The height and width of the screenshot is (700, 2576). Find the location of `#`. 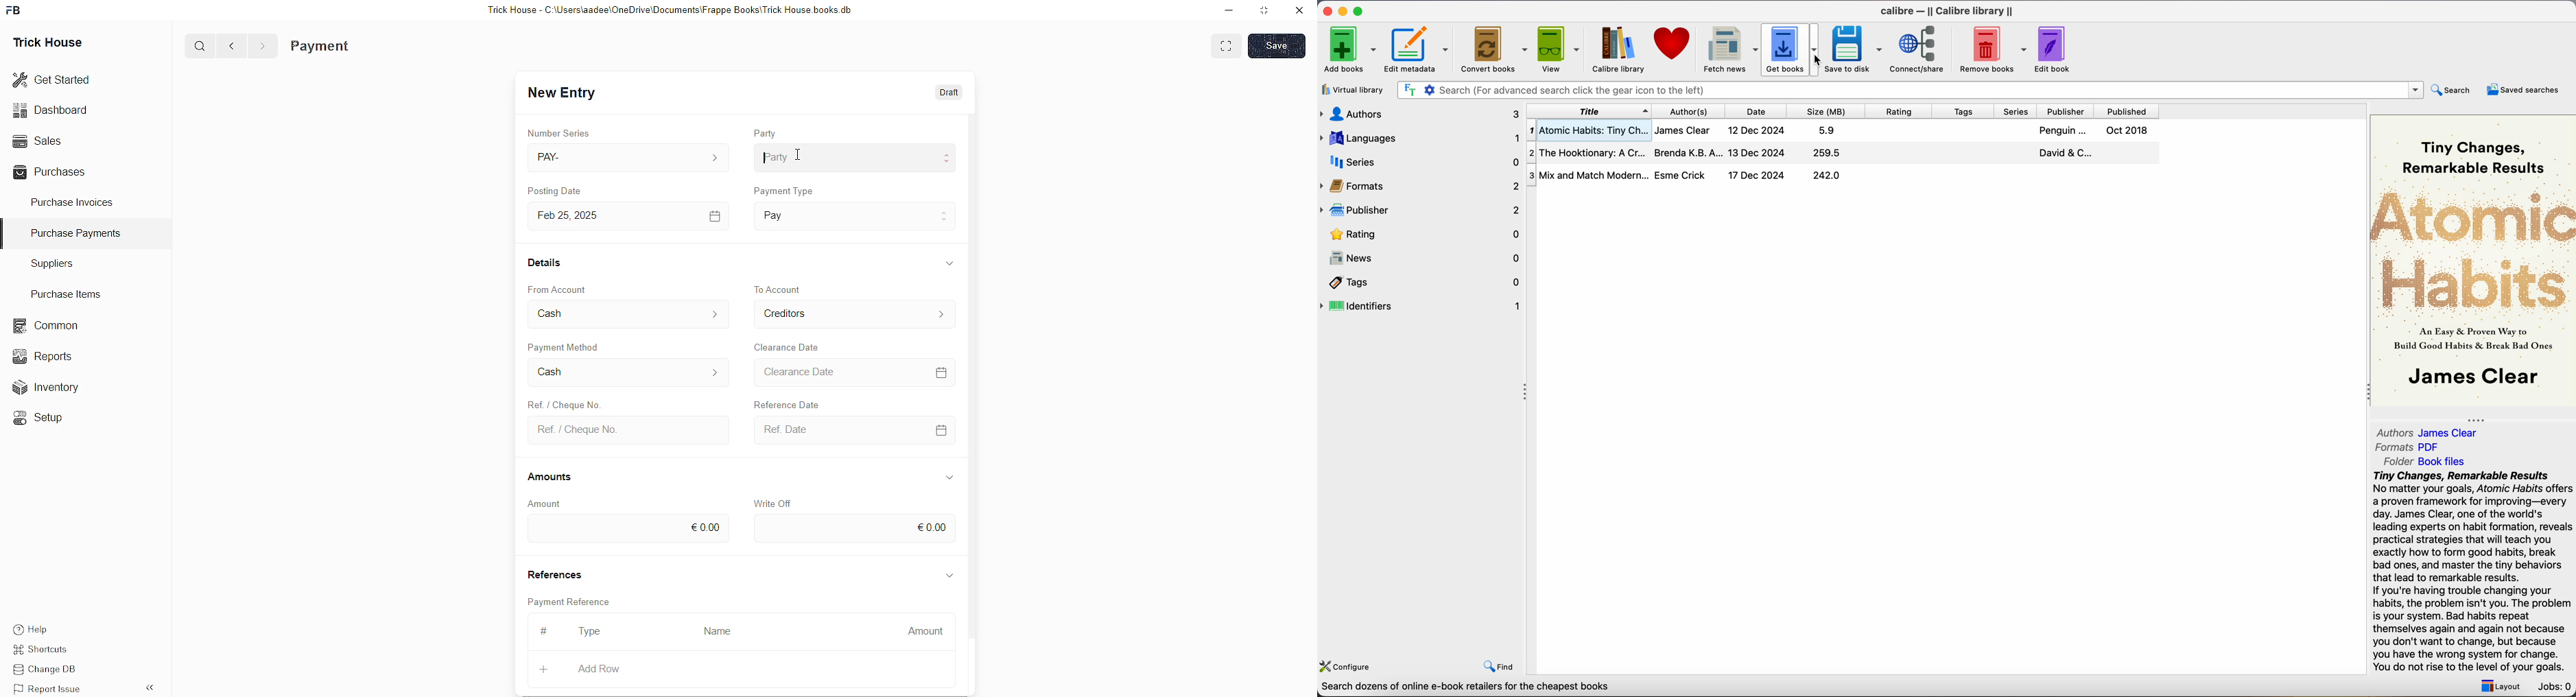

# is located at coordinates (542, 630).